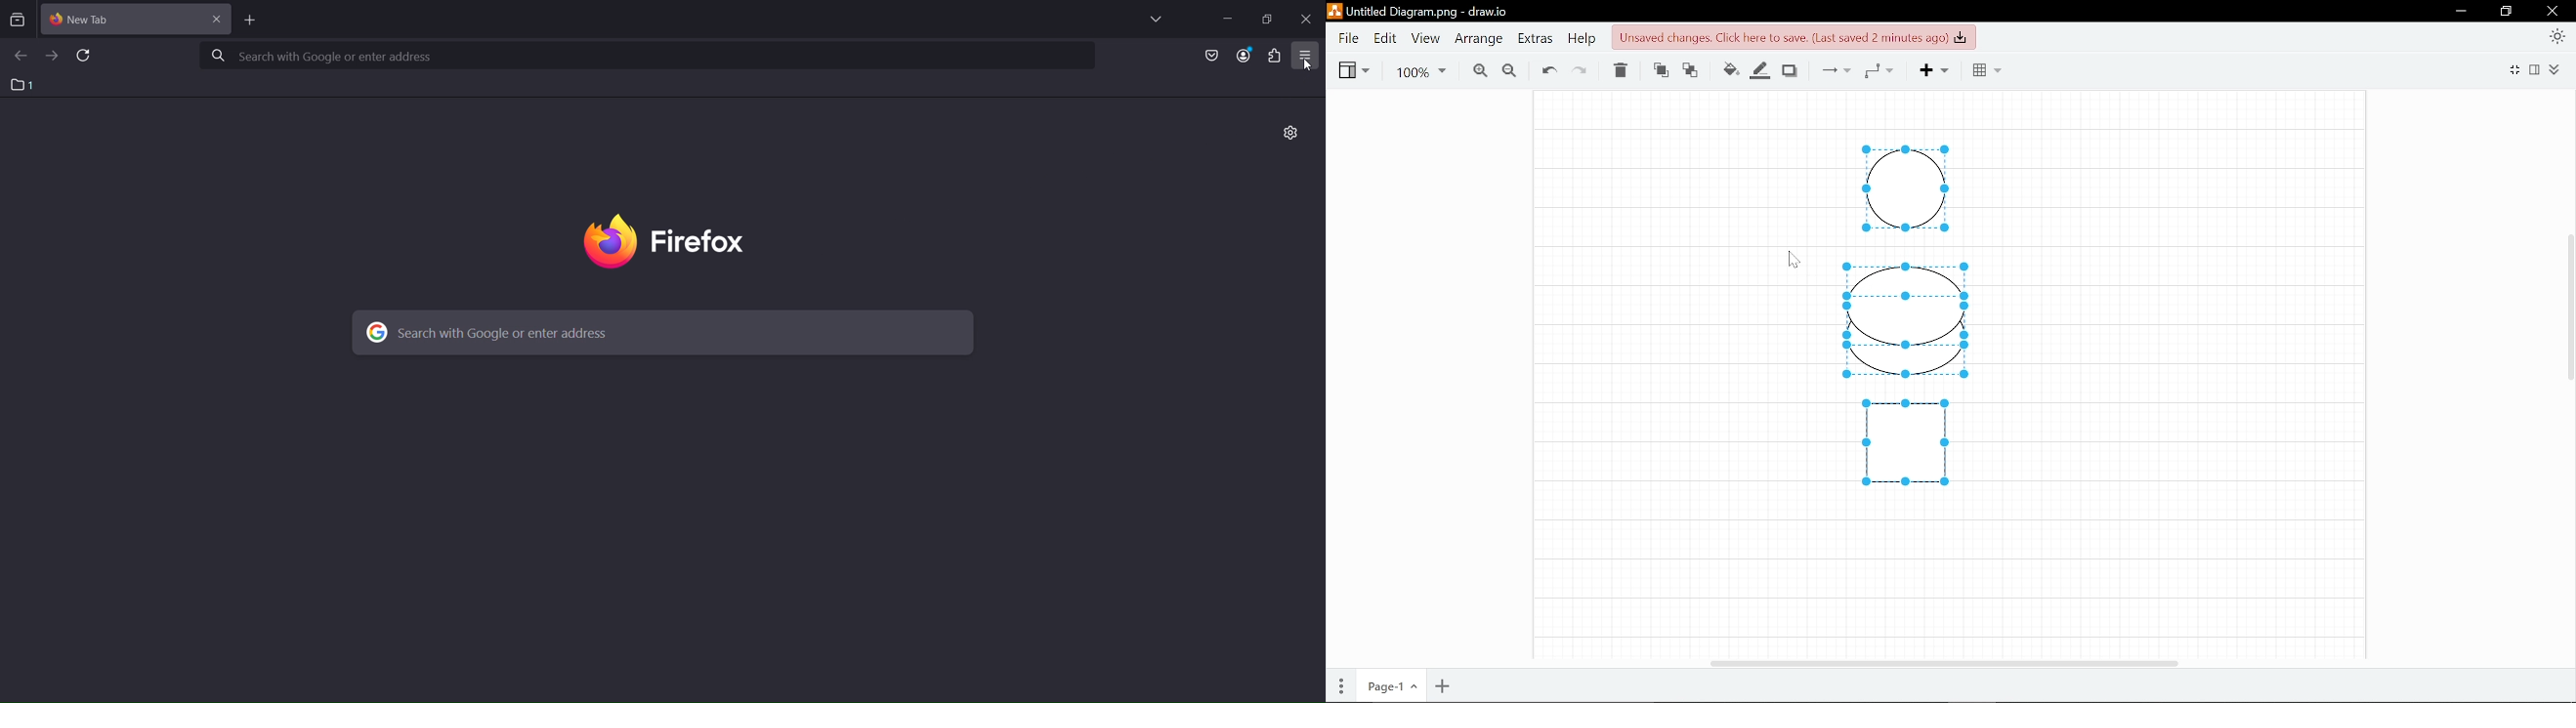 The width and height of the screenshot is (2576, 728). I want to click on minimze, so click(1226, 18).